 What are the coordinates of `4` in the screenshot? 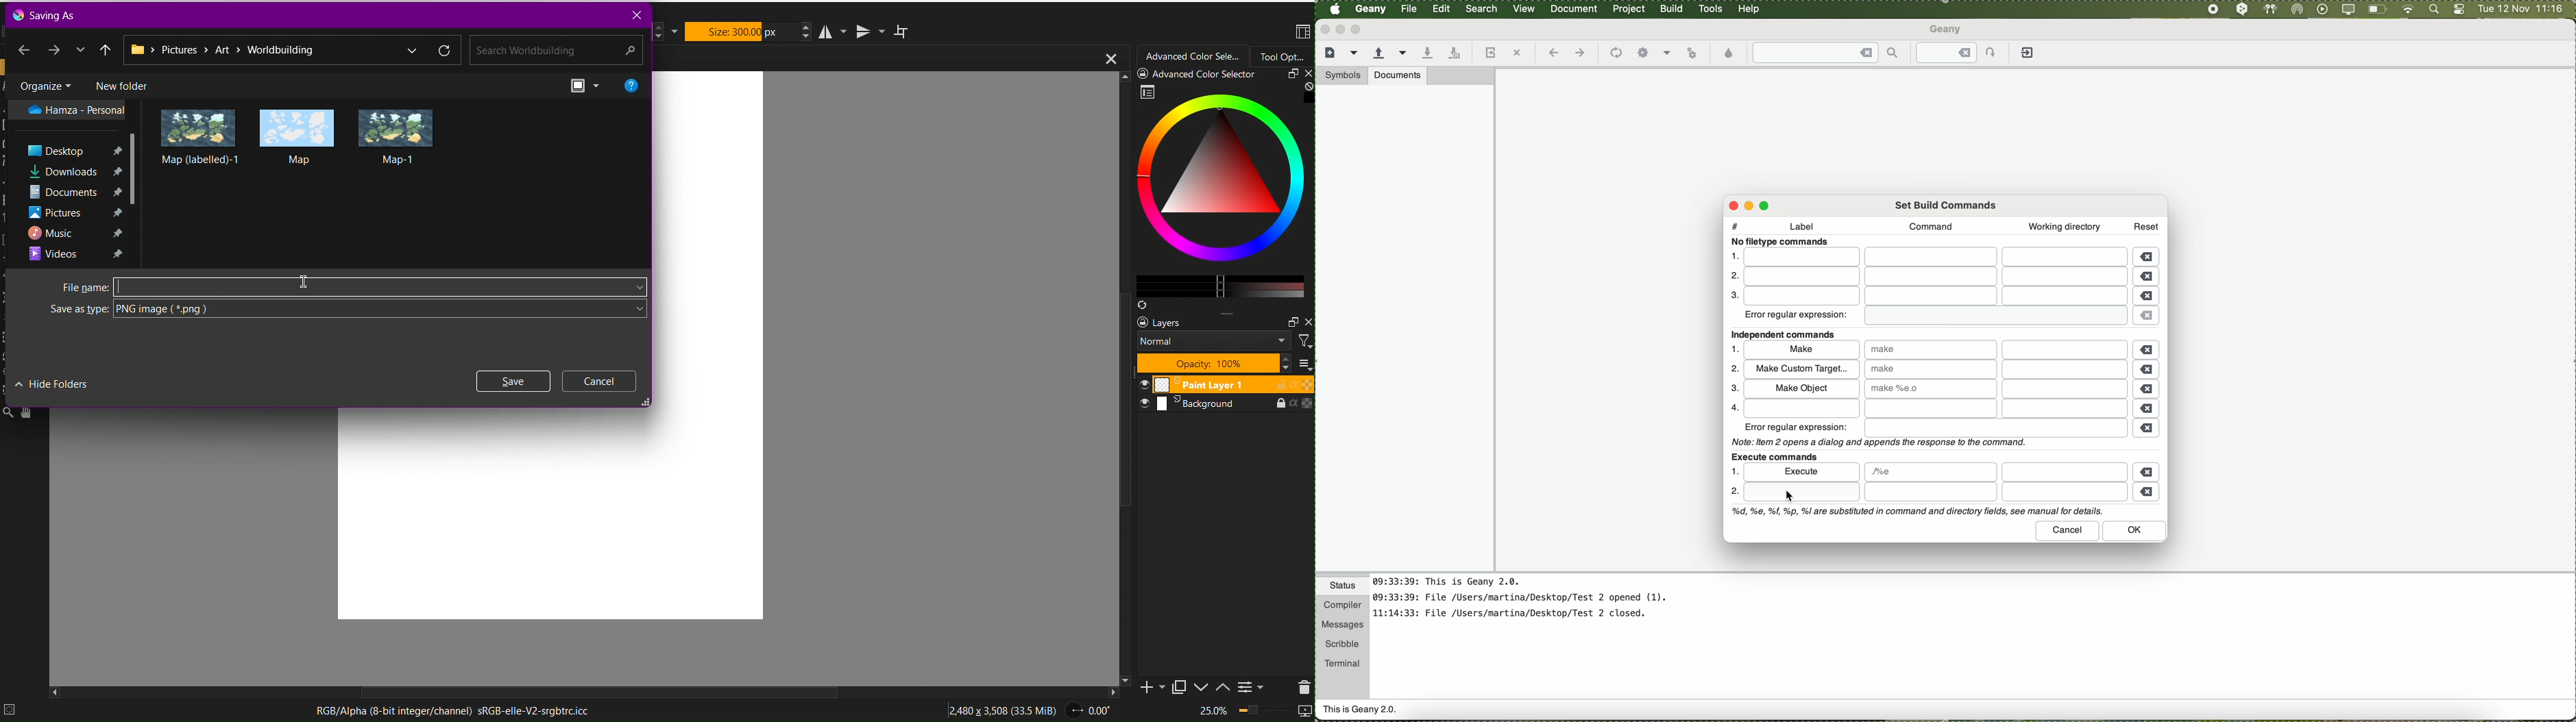 It's located at (1732, 407).